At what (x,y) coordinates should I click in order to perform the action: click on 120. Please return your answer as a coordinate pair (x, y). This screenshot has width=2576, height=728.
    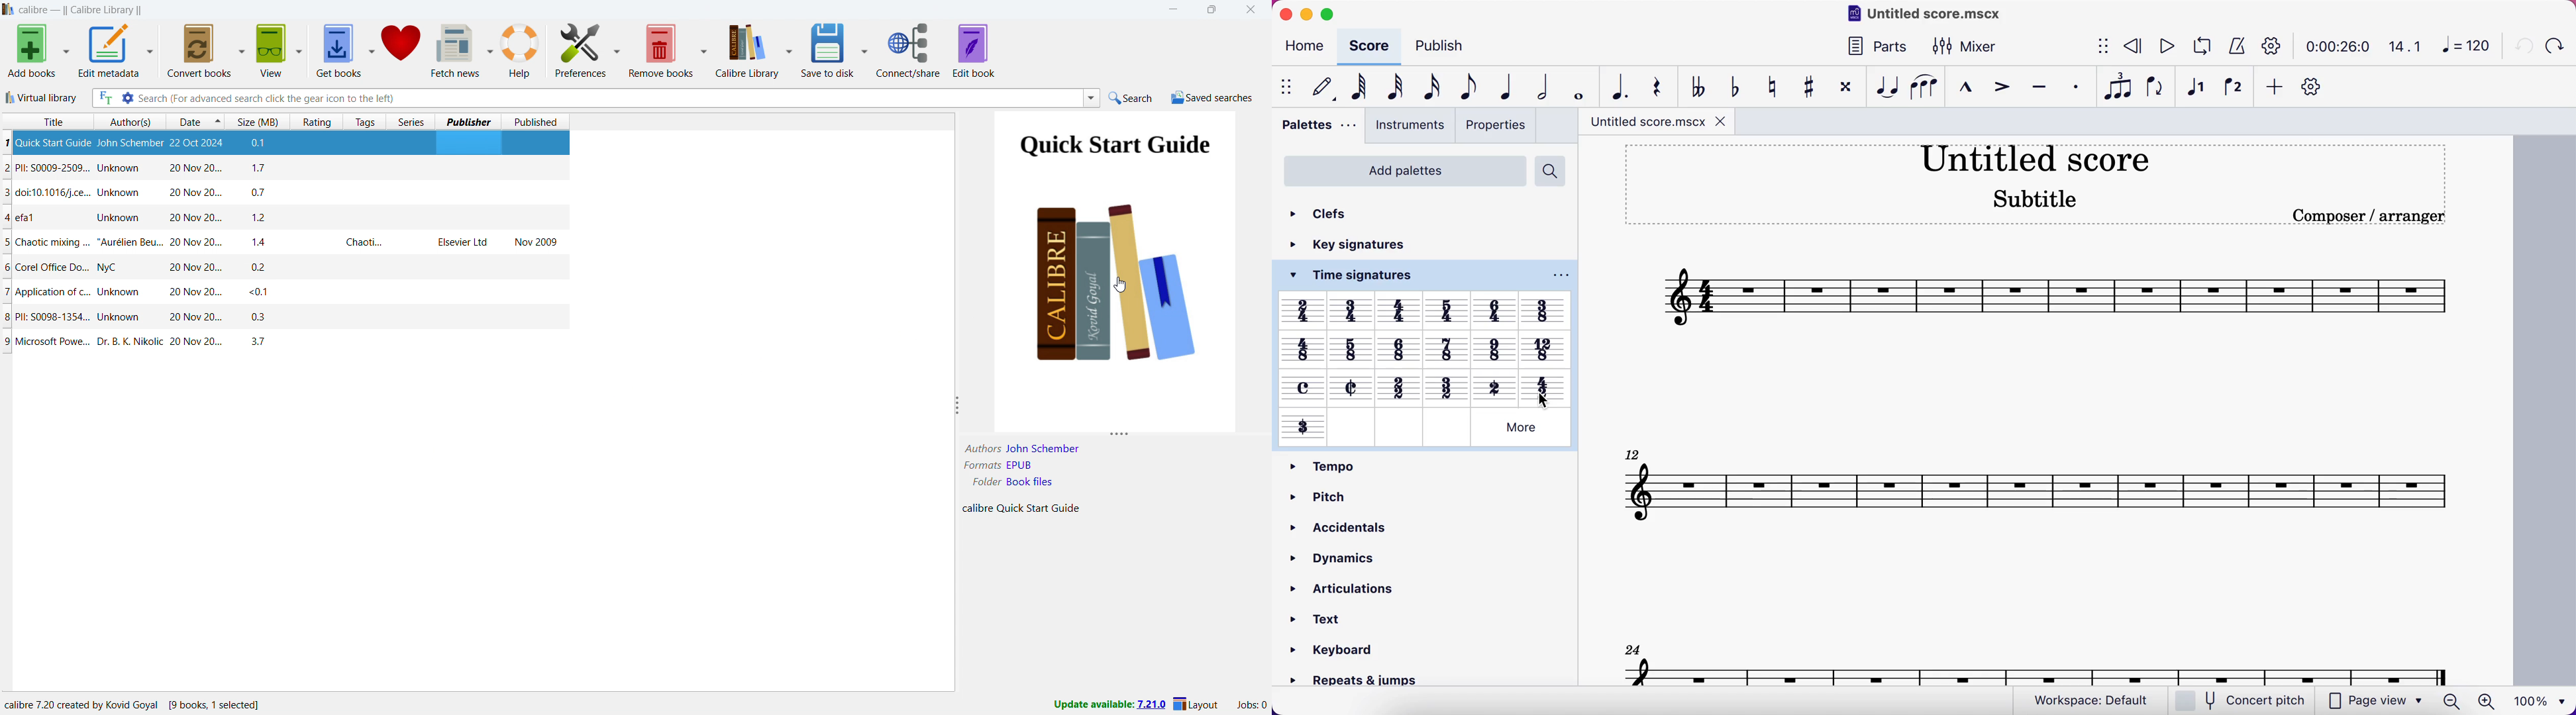
    Looking at the image, I should click on (2464, 46).